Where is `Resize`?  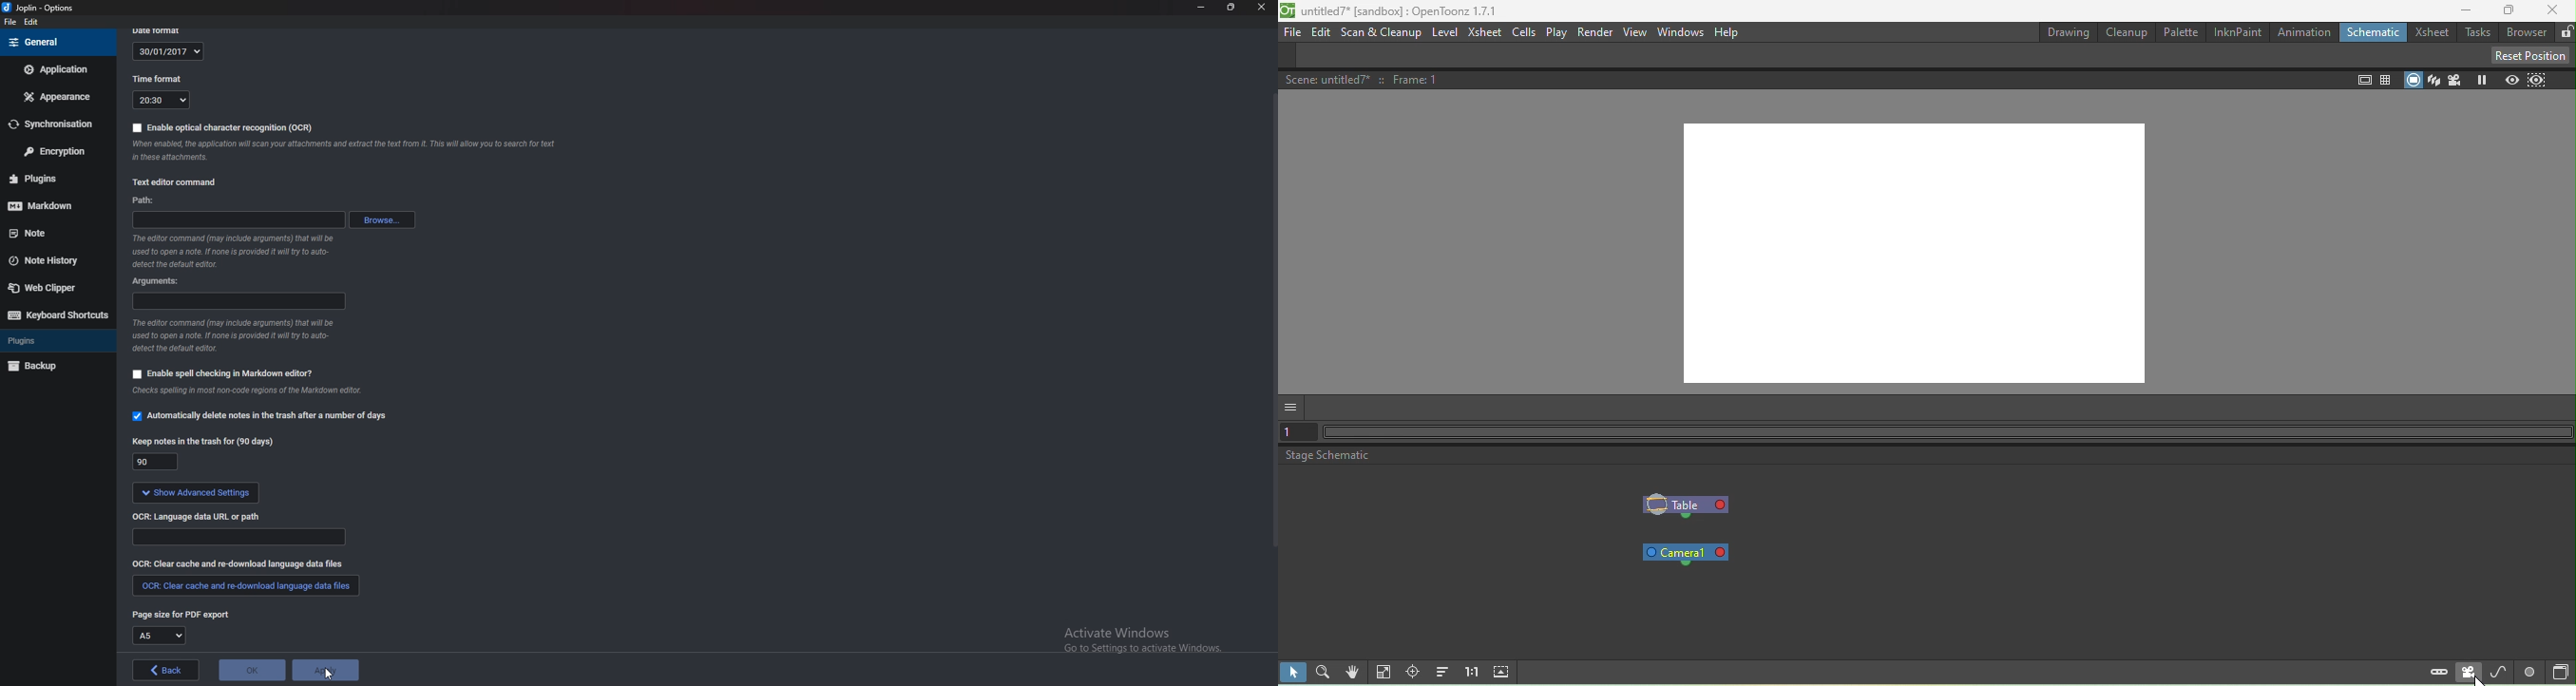 Resize is located at coordinates (1232, 8).